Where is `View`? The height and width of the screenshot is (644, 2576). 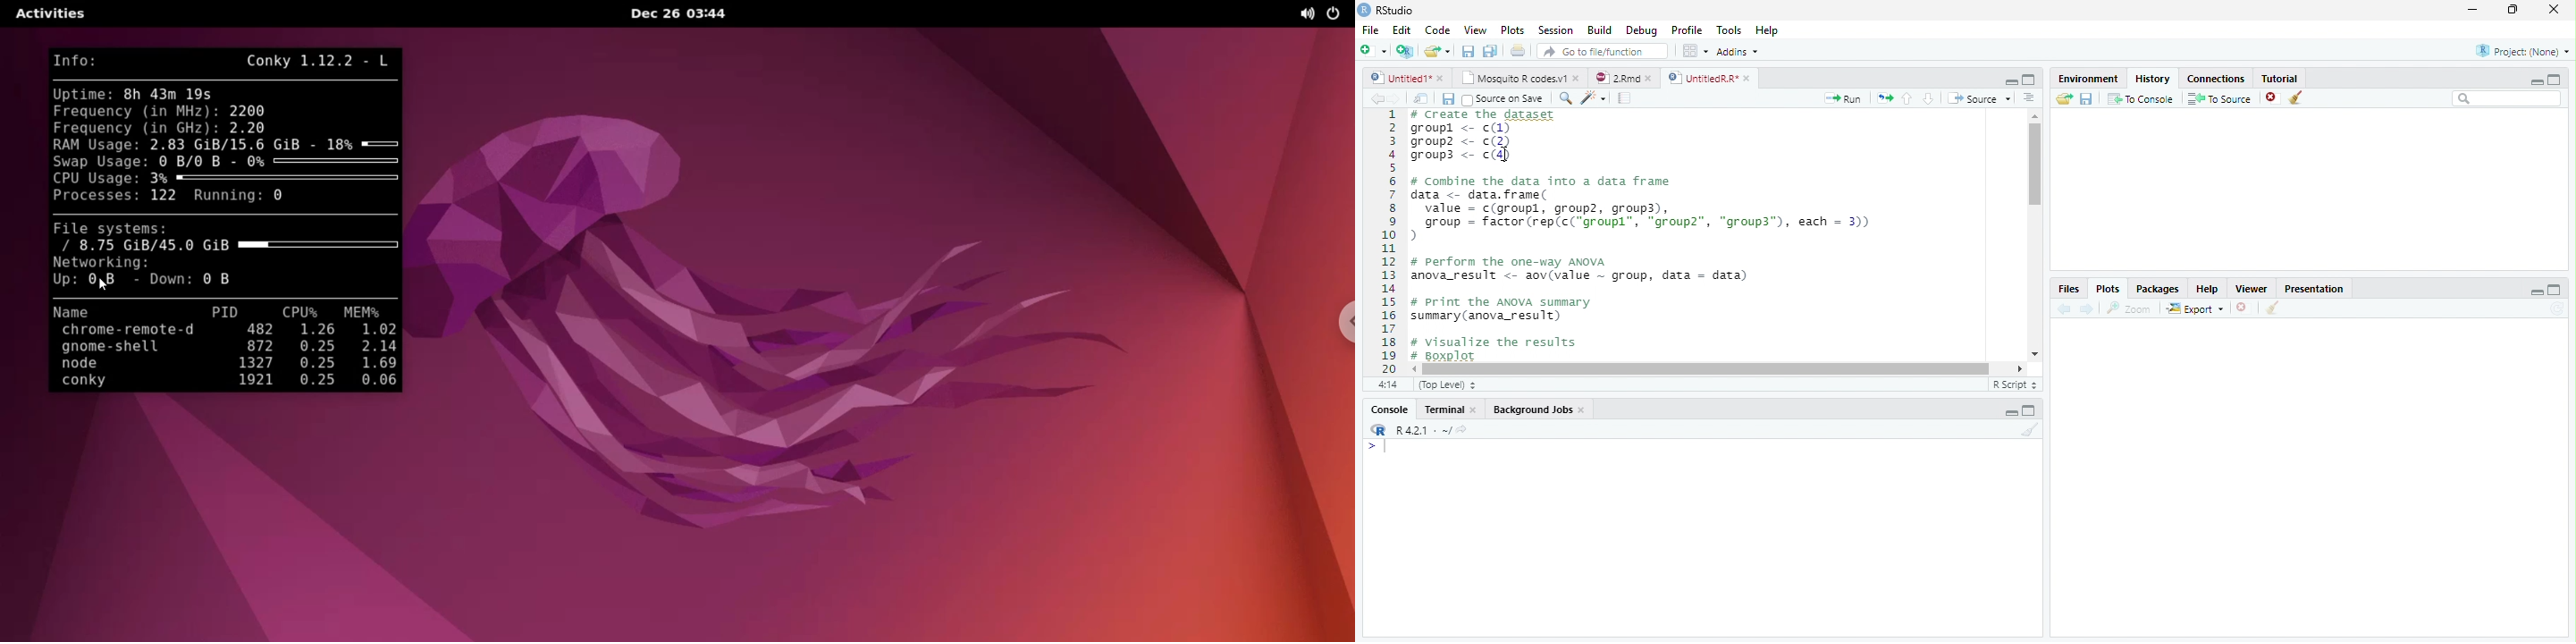
View is located at coordinates (1475, 31).